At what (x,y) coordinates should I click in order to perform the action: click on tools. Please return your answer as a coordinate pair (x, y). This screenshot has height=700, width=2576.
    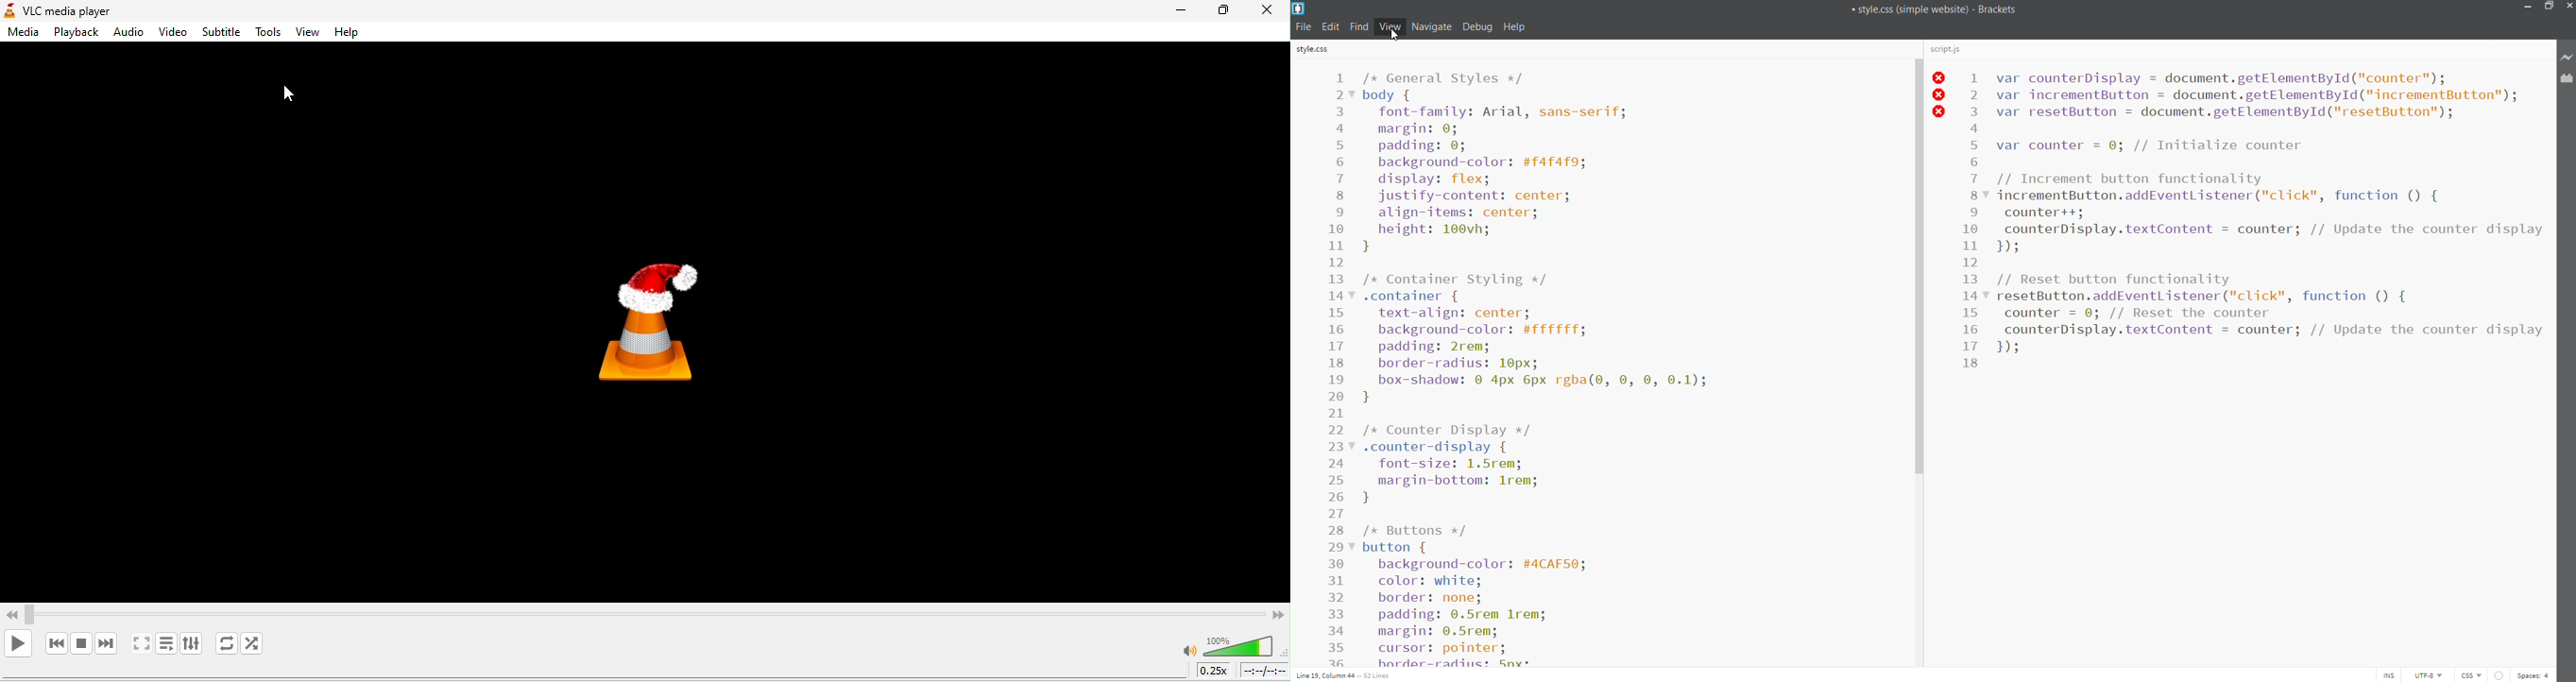
    Looking at the image, I should click on (266, 33).